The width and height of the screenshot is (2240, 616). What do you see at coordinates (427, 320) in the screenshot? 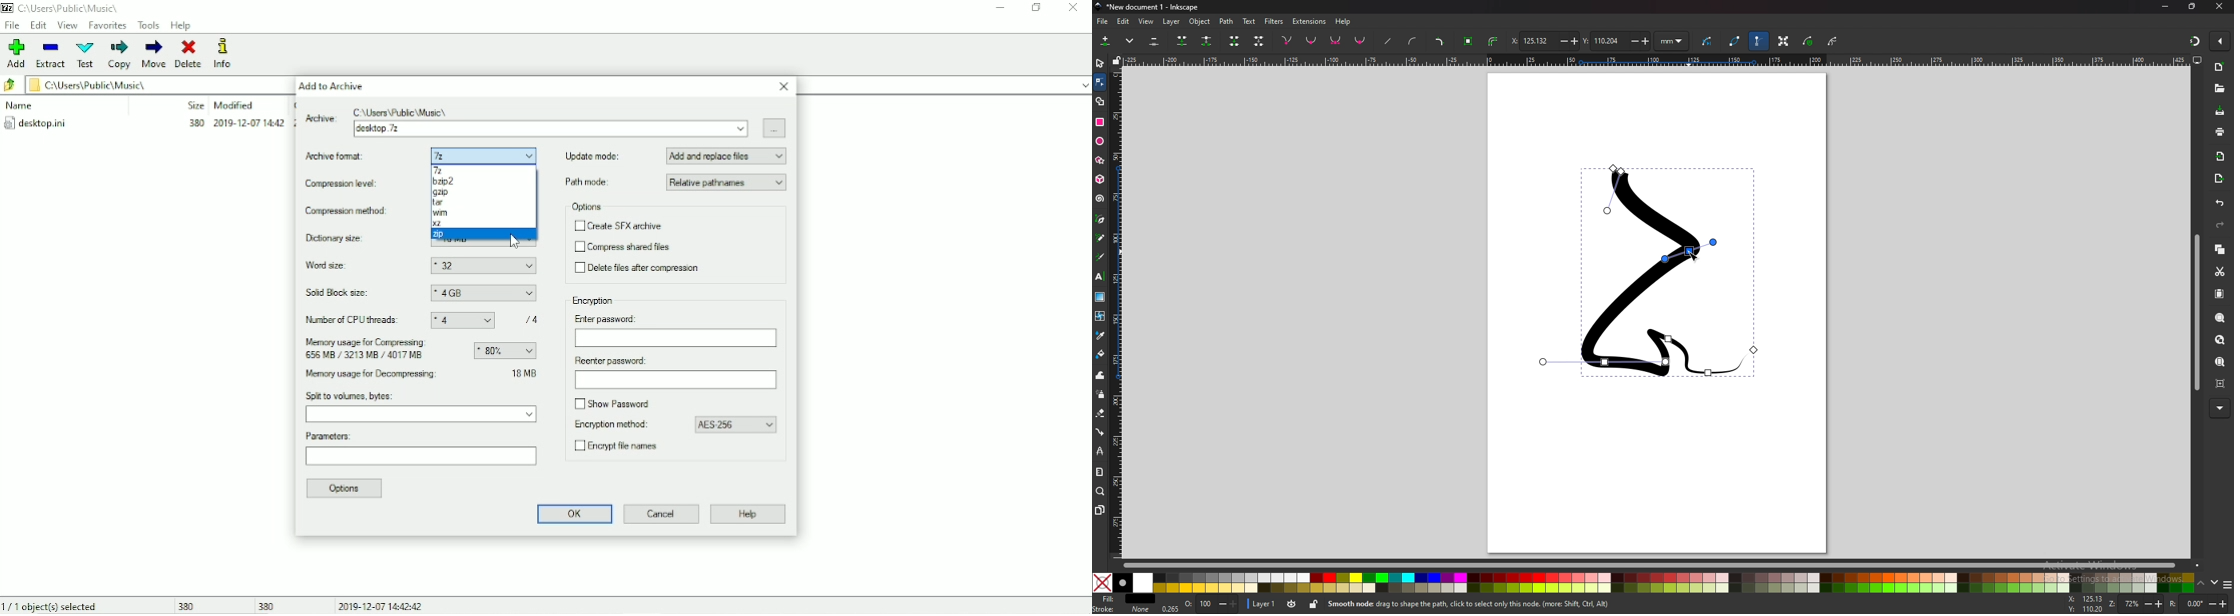
I see `Number of CPU threads` at bounding box center [427, 320].